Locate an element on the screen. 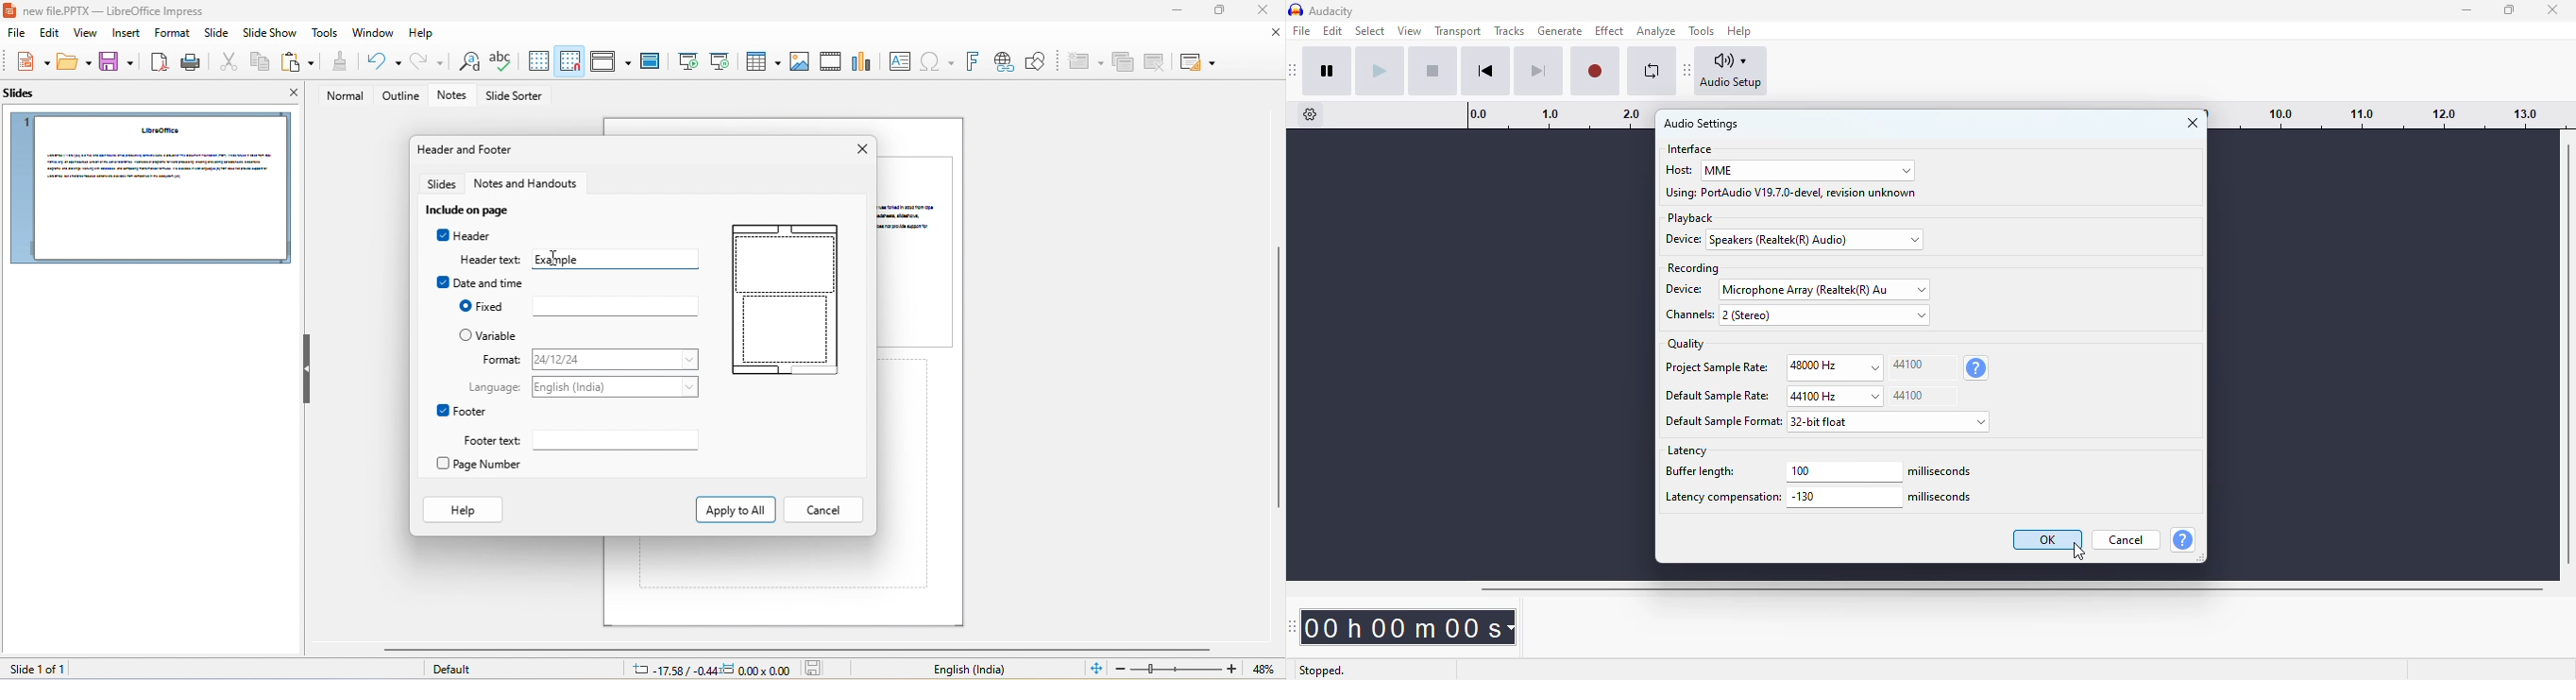  snap to grid is located at coordinates (571, 60).